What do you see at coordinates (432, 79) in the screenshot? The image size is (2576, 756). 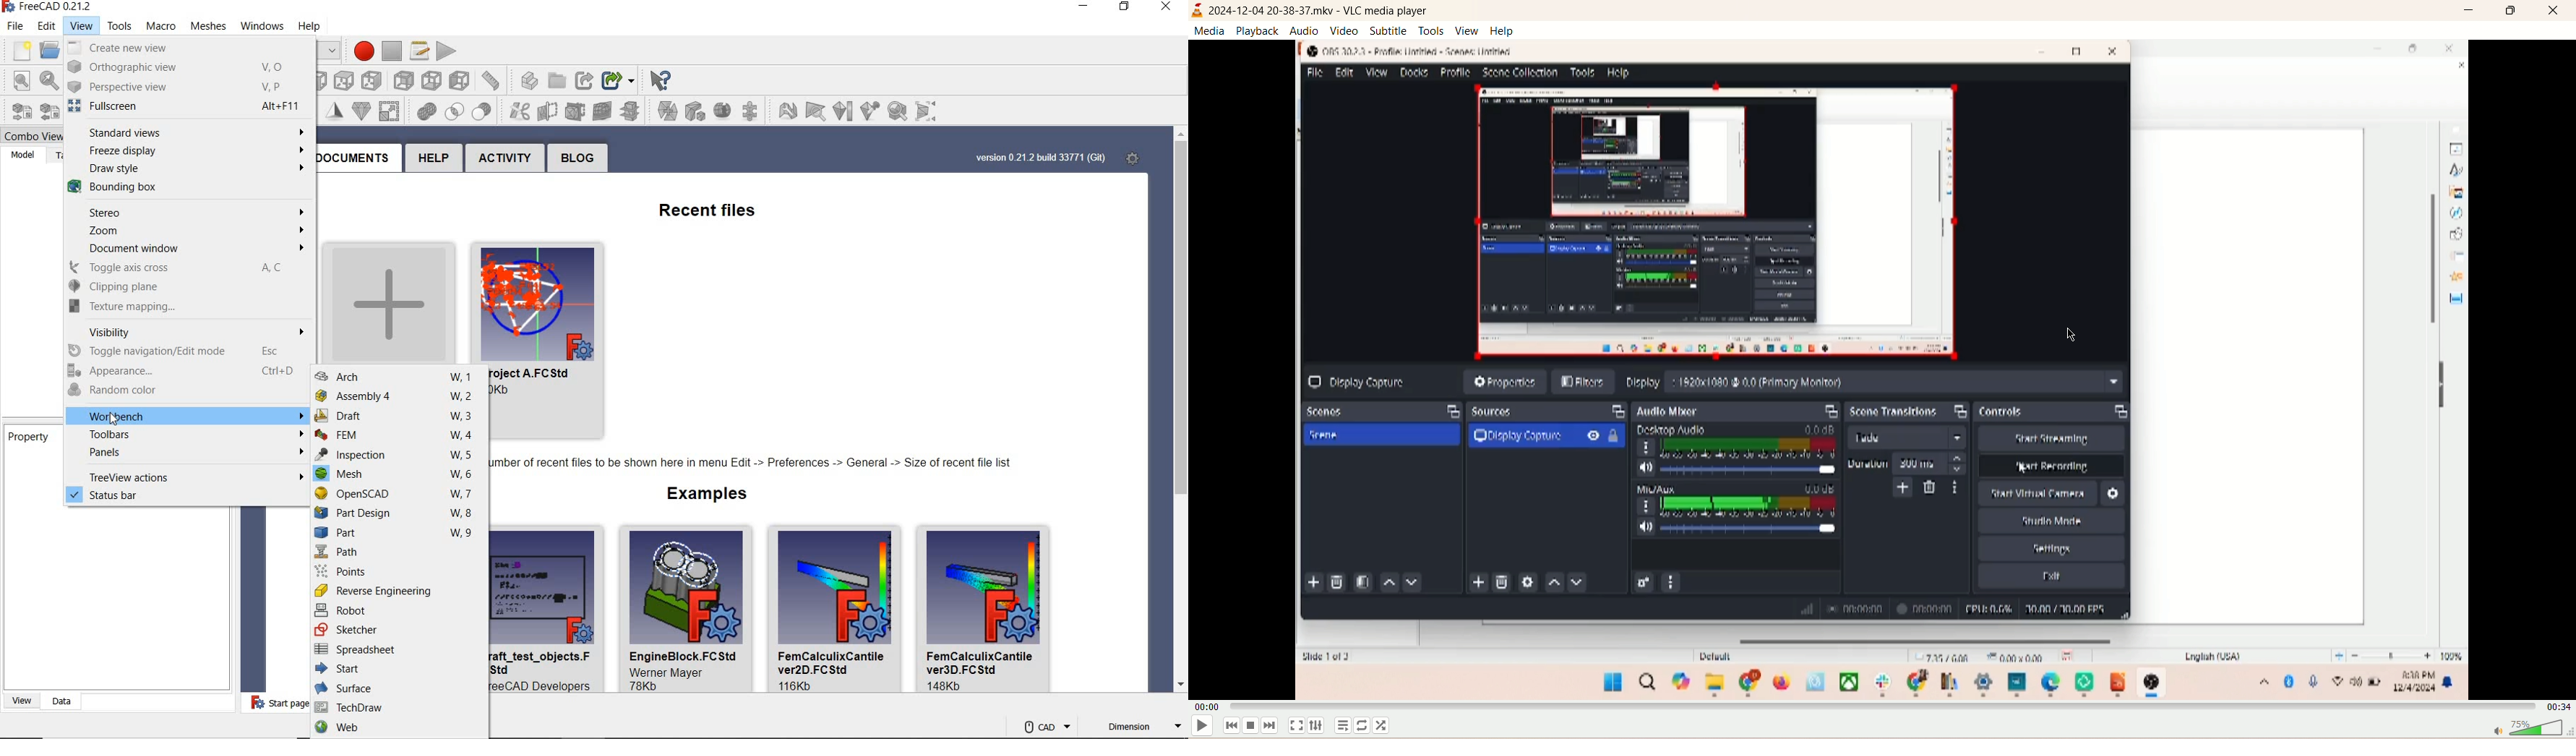 I see `left` at bounding box center [432, 79].